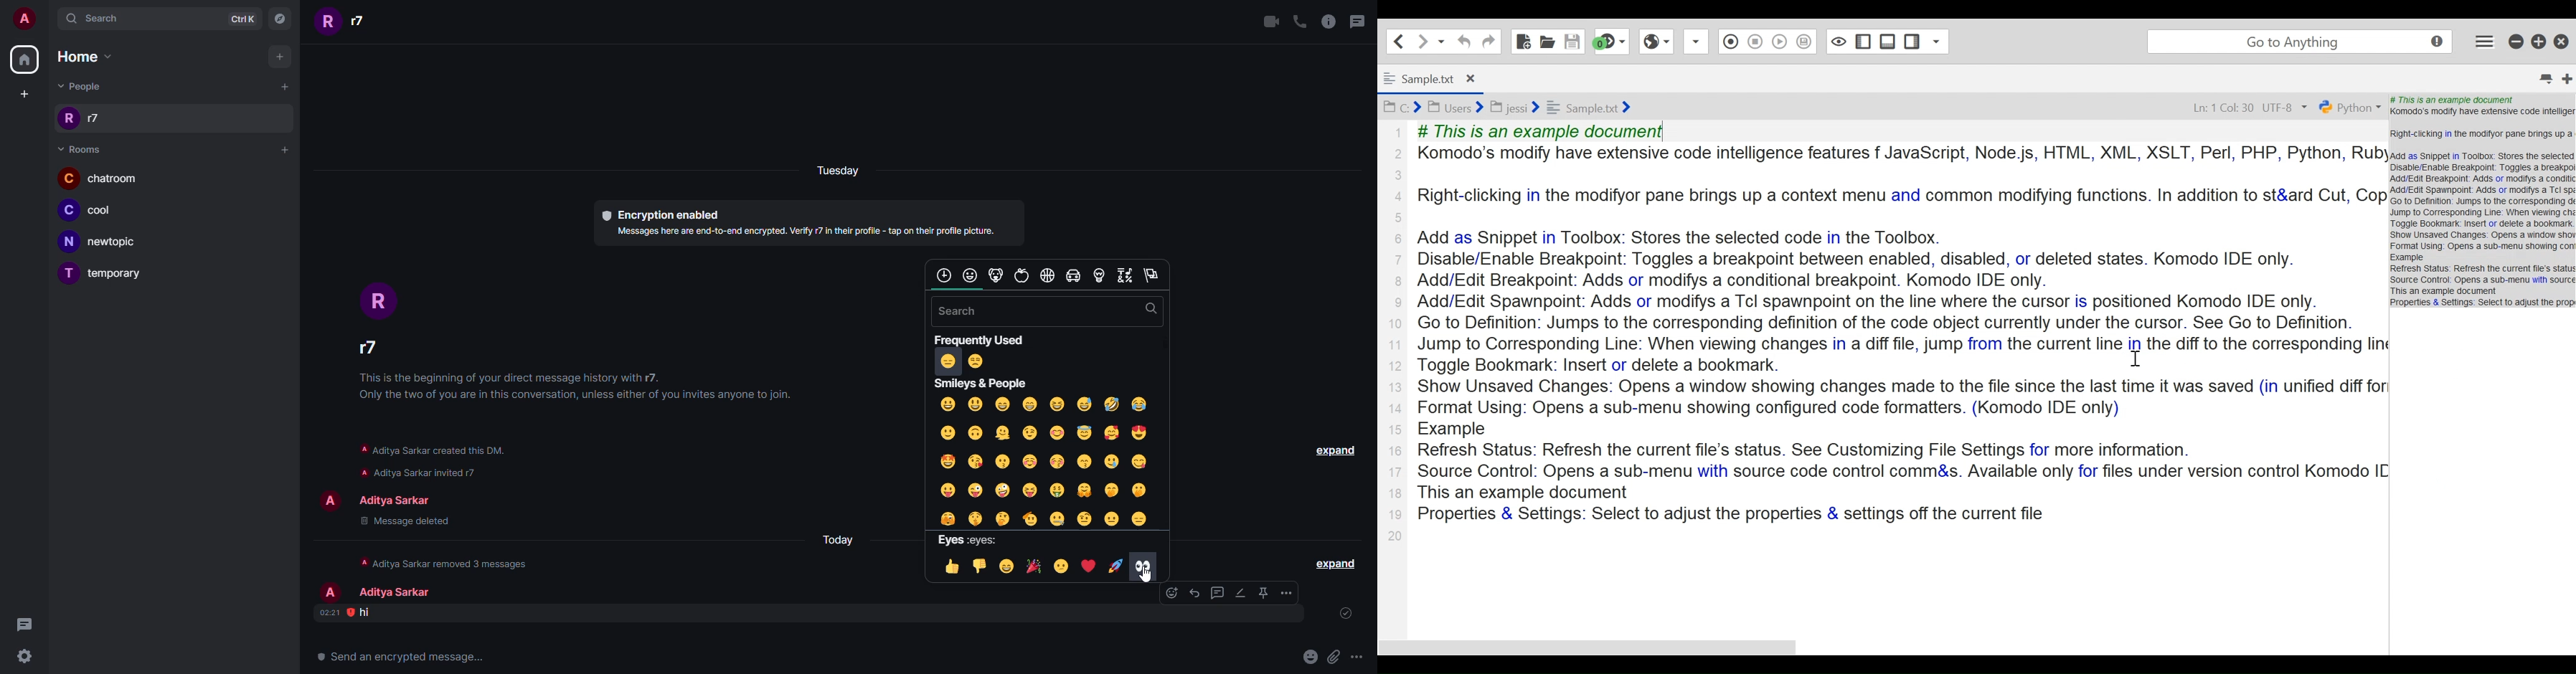 Image resolution: width=2576 pixels, height=700 pixels. Describe the element at coordinates (24, 18) in the screenshot. I see `account` at that location.